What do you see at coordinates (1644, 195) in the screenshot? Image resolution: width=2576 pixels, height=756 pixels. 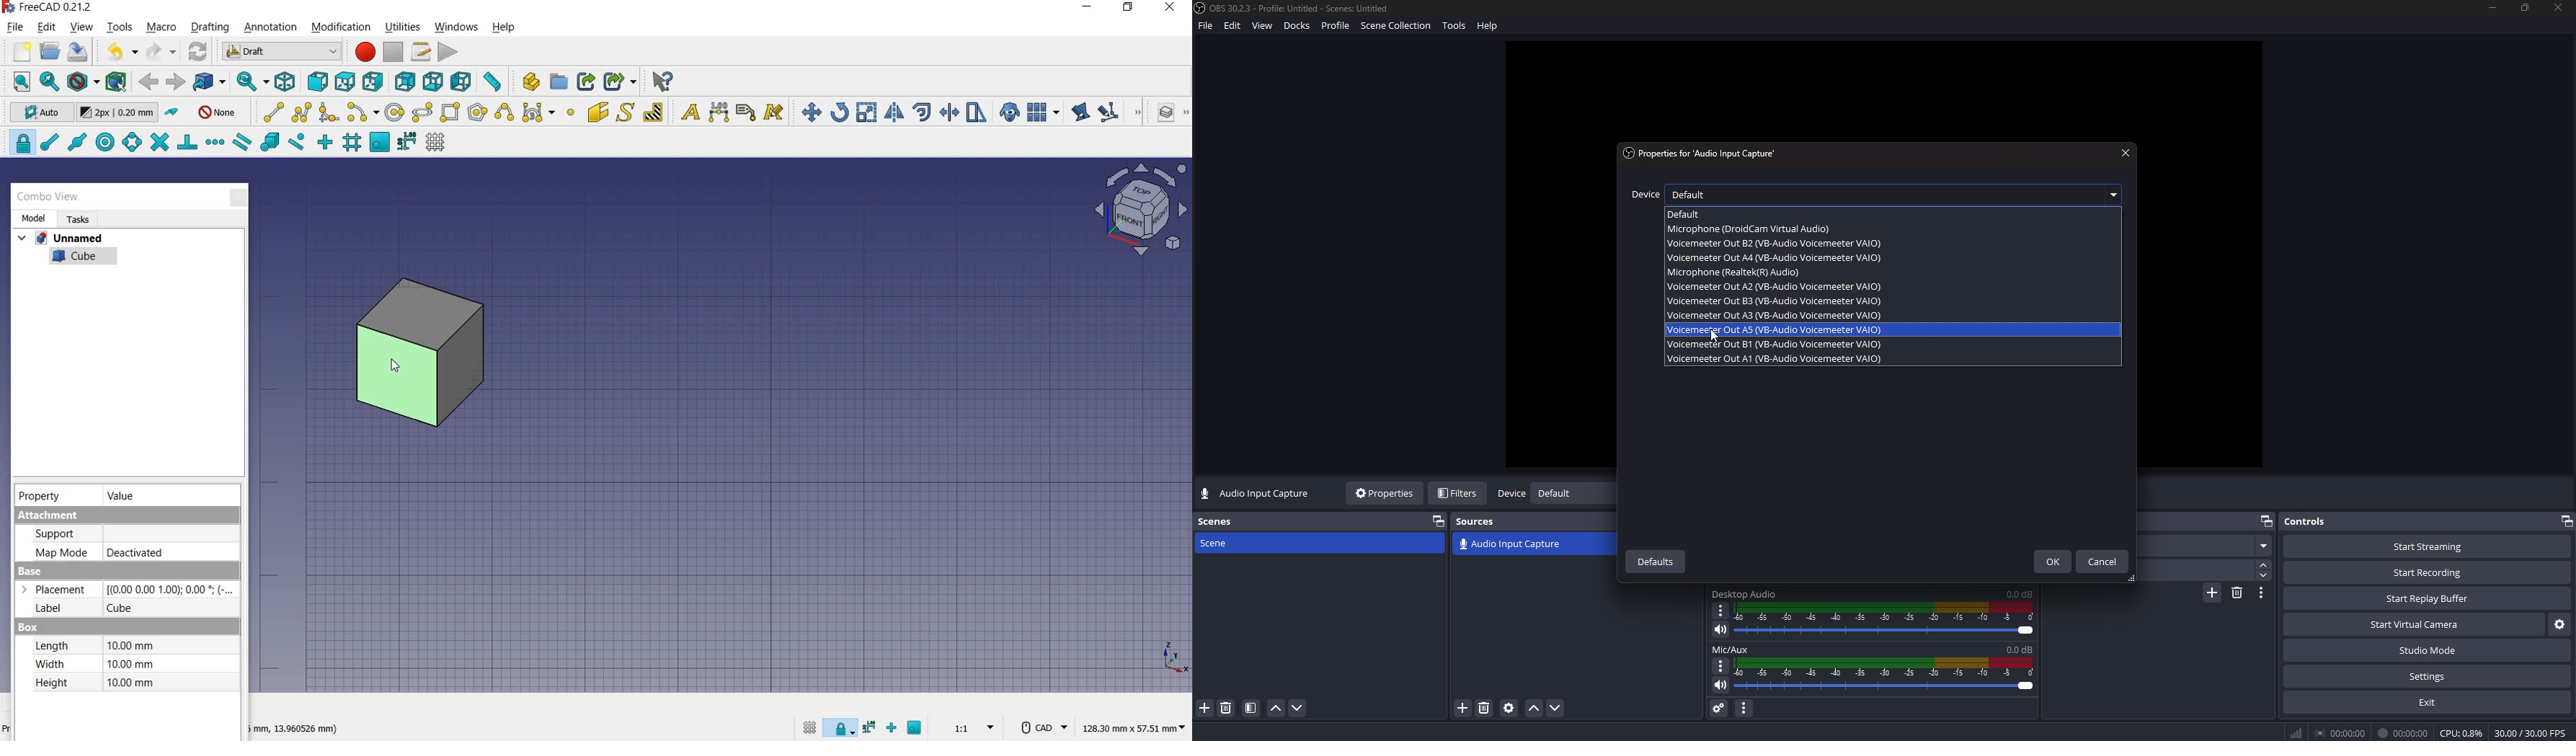 I see `device` at bounding box center [1644, 195].